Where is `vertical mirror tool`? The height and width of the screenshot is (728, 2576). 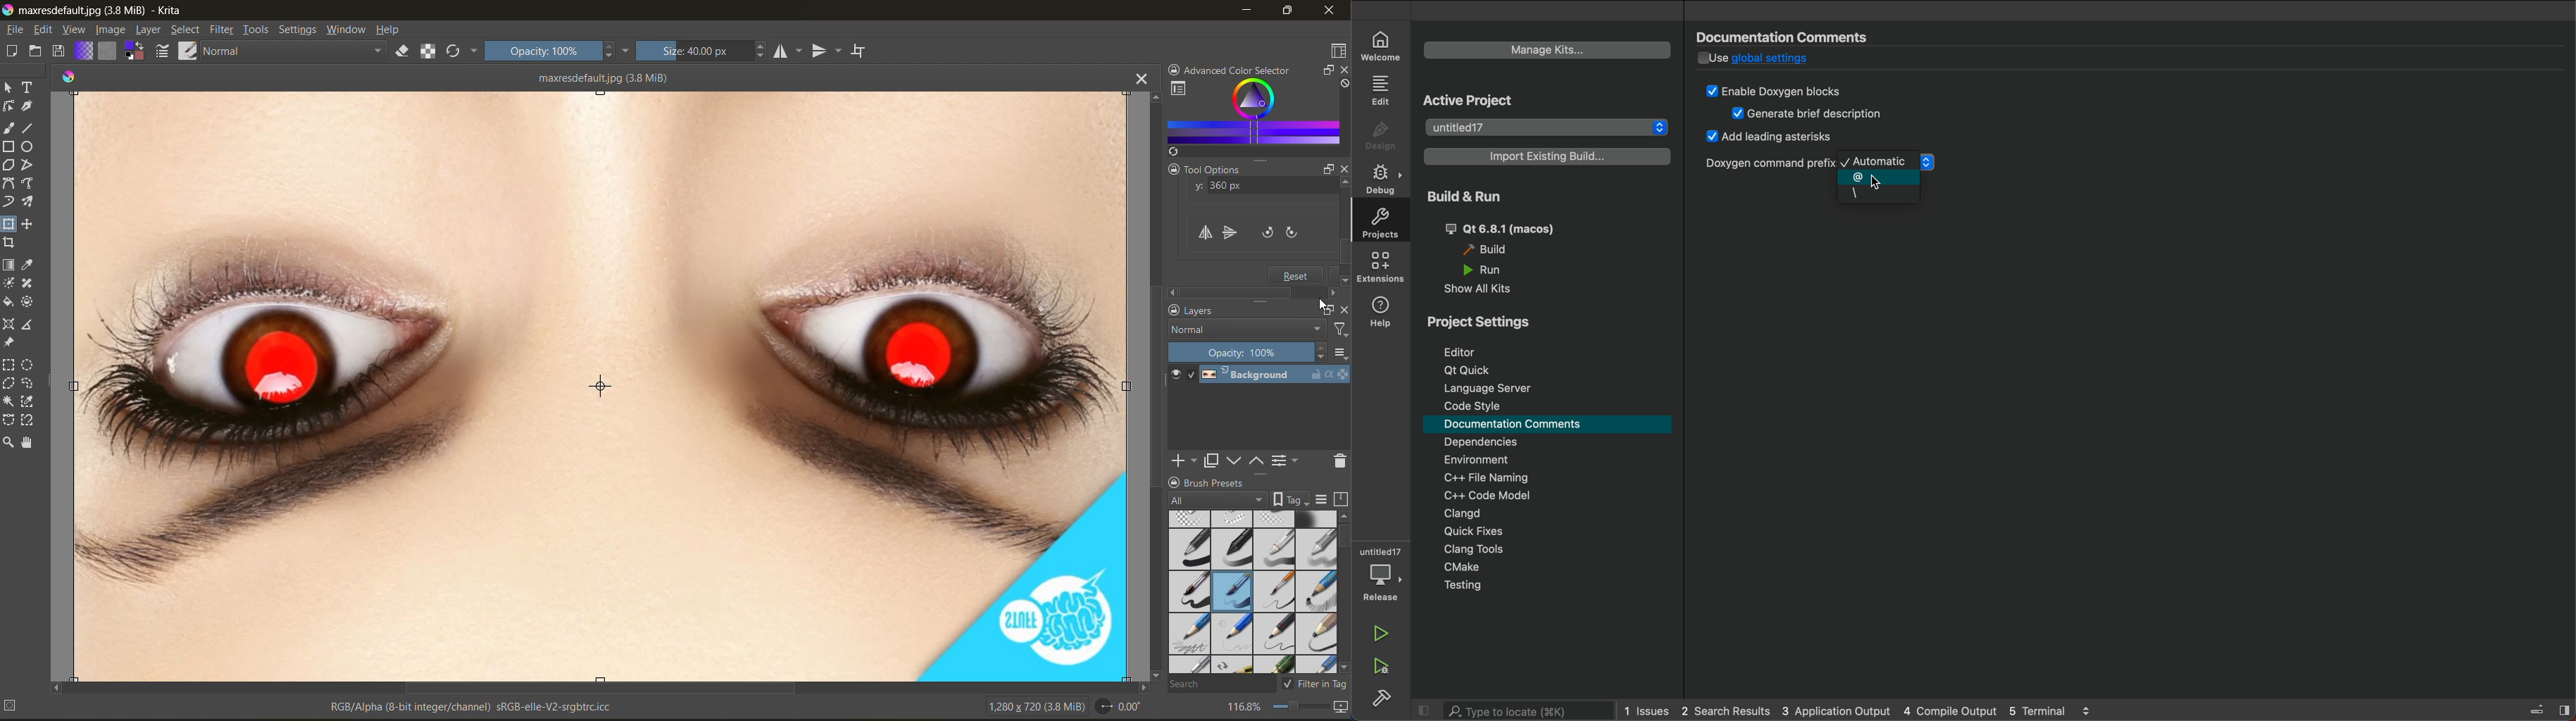 vertical mirror tool is located at coordinates (829, 52).